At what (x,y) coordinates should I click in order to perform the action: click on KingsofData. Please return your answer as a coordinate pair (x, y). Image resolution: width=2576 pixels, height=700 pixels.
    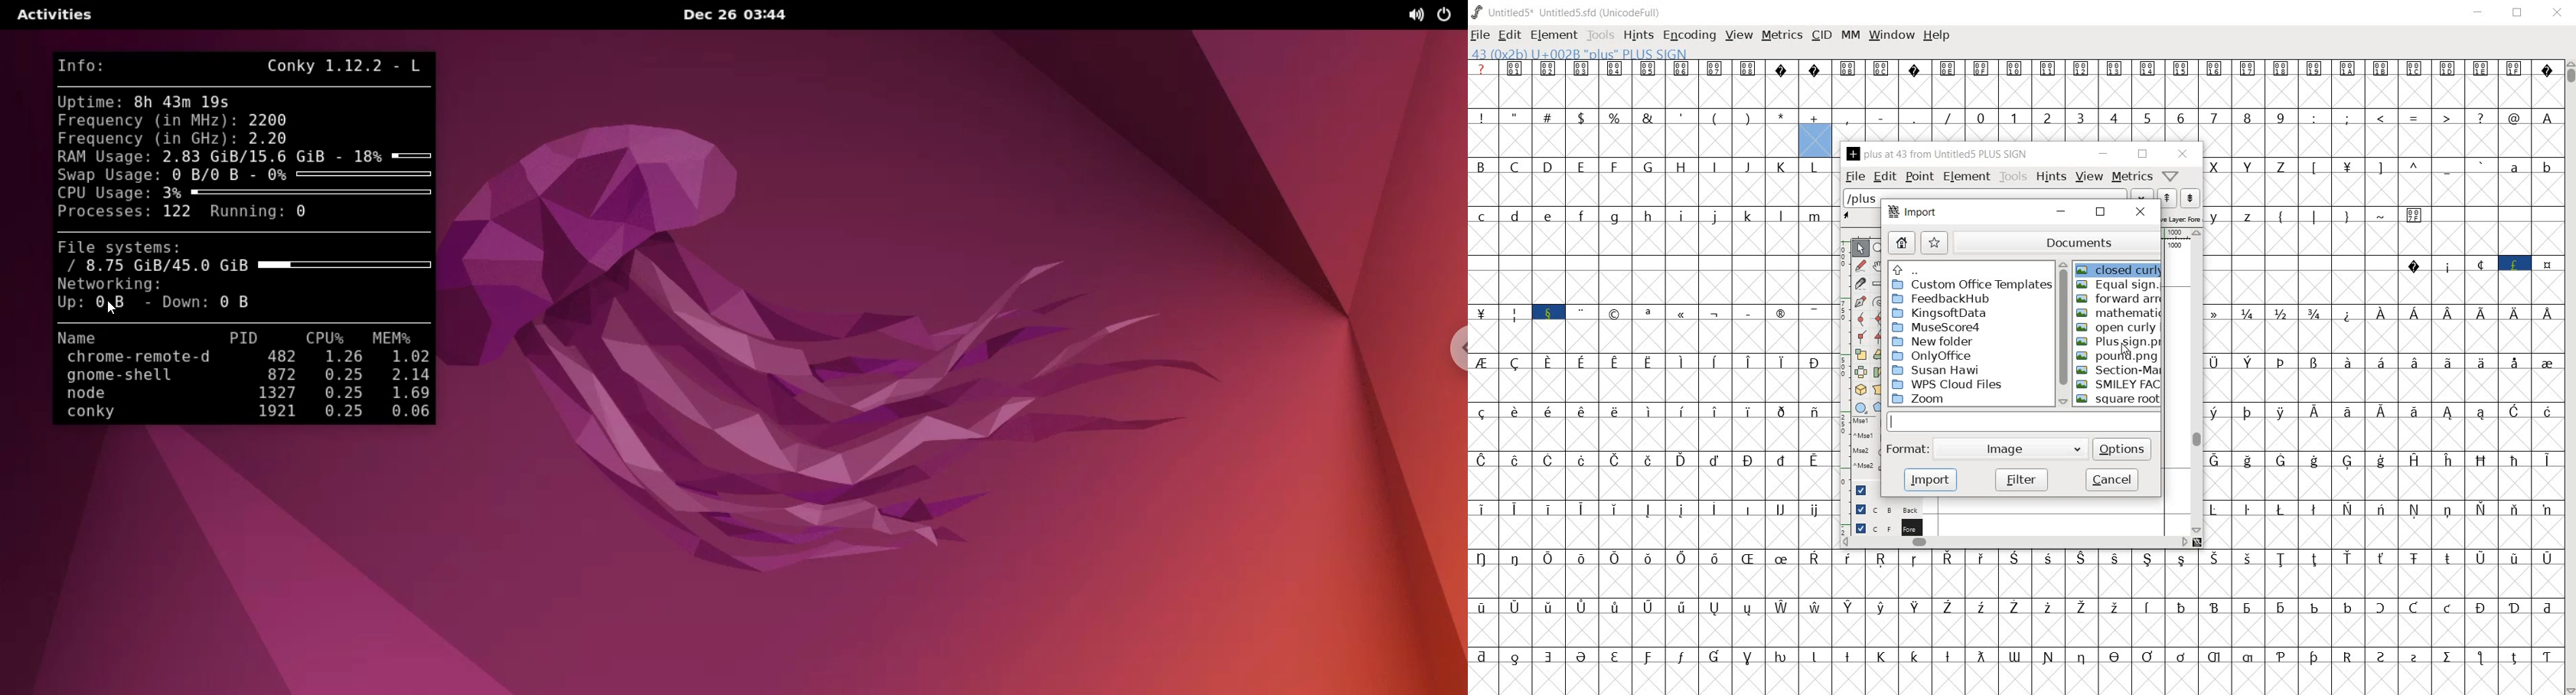
    Looking at the image, I should click on (1940, 313).